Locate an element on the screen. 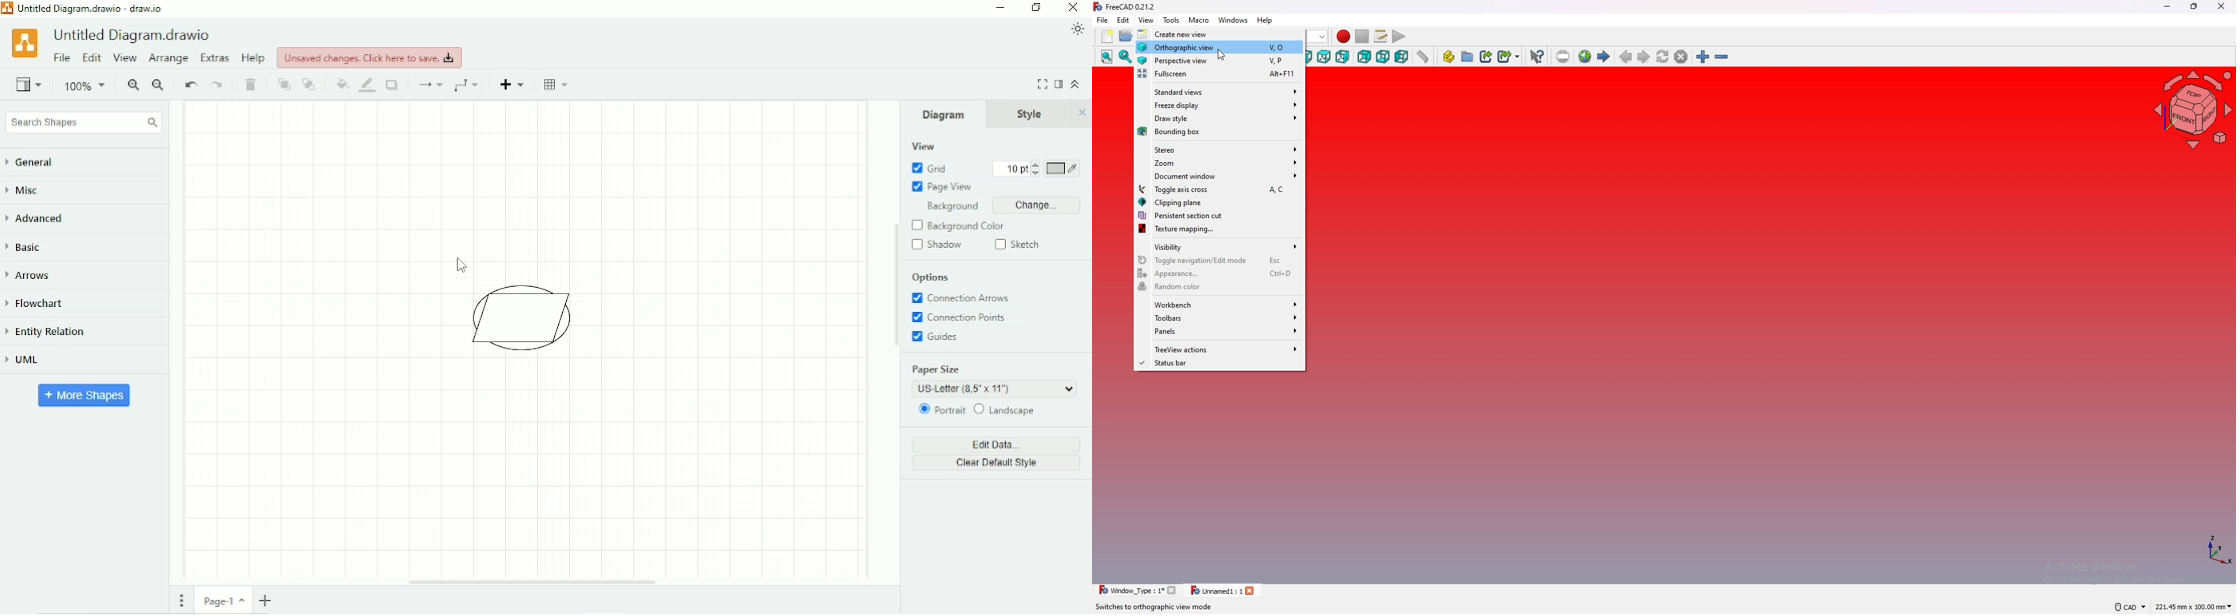 The width and height of the screenshot is (2240, 616). persistent section cut is located at coordinates (1219, 216).